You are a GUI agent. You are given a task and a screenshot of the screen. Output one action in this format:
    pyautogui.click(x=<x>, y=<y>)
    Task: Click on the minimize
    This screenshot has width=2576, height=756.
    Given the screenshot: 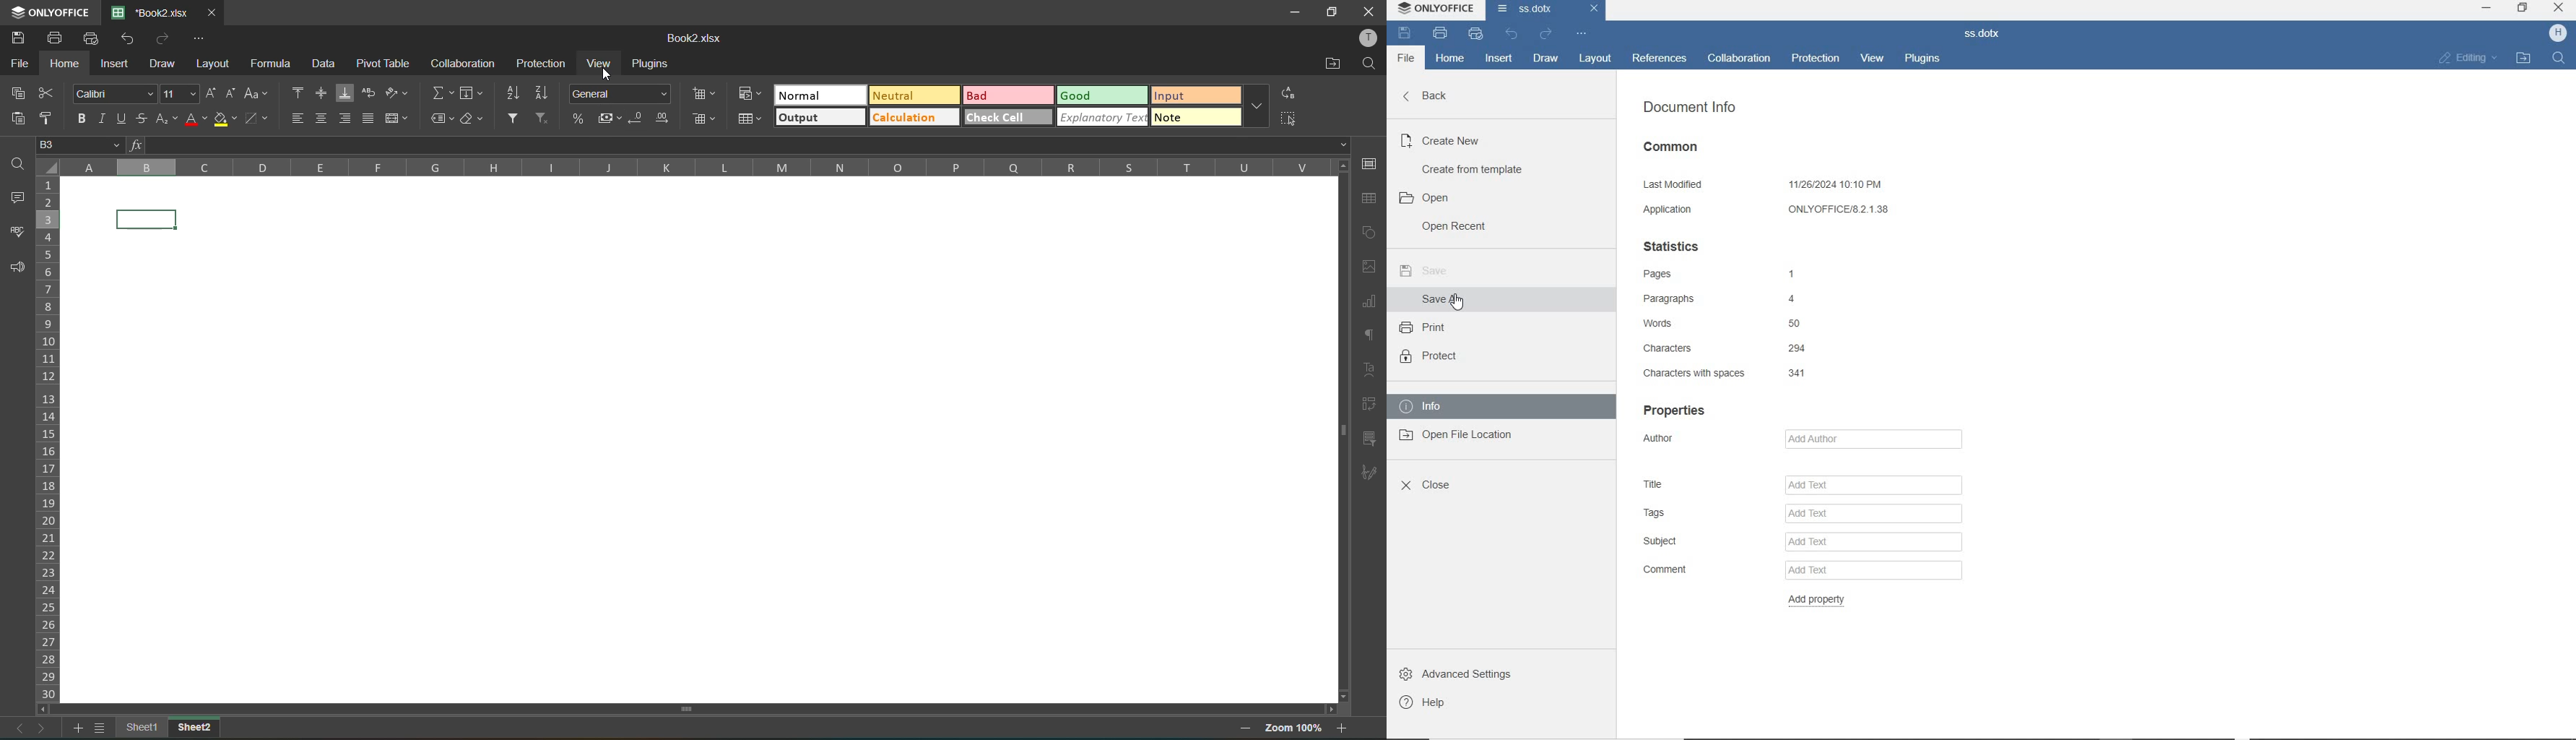 What is the action you would take?
    pyautogui.click(x=1296, y=13)
    